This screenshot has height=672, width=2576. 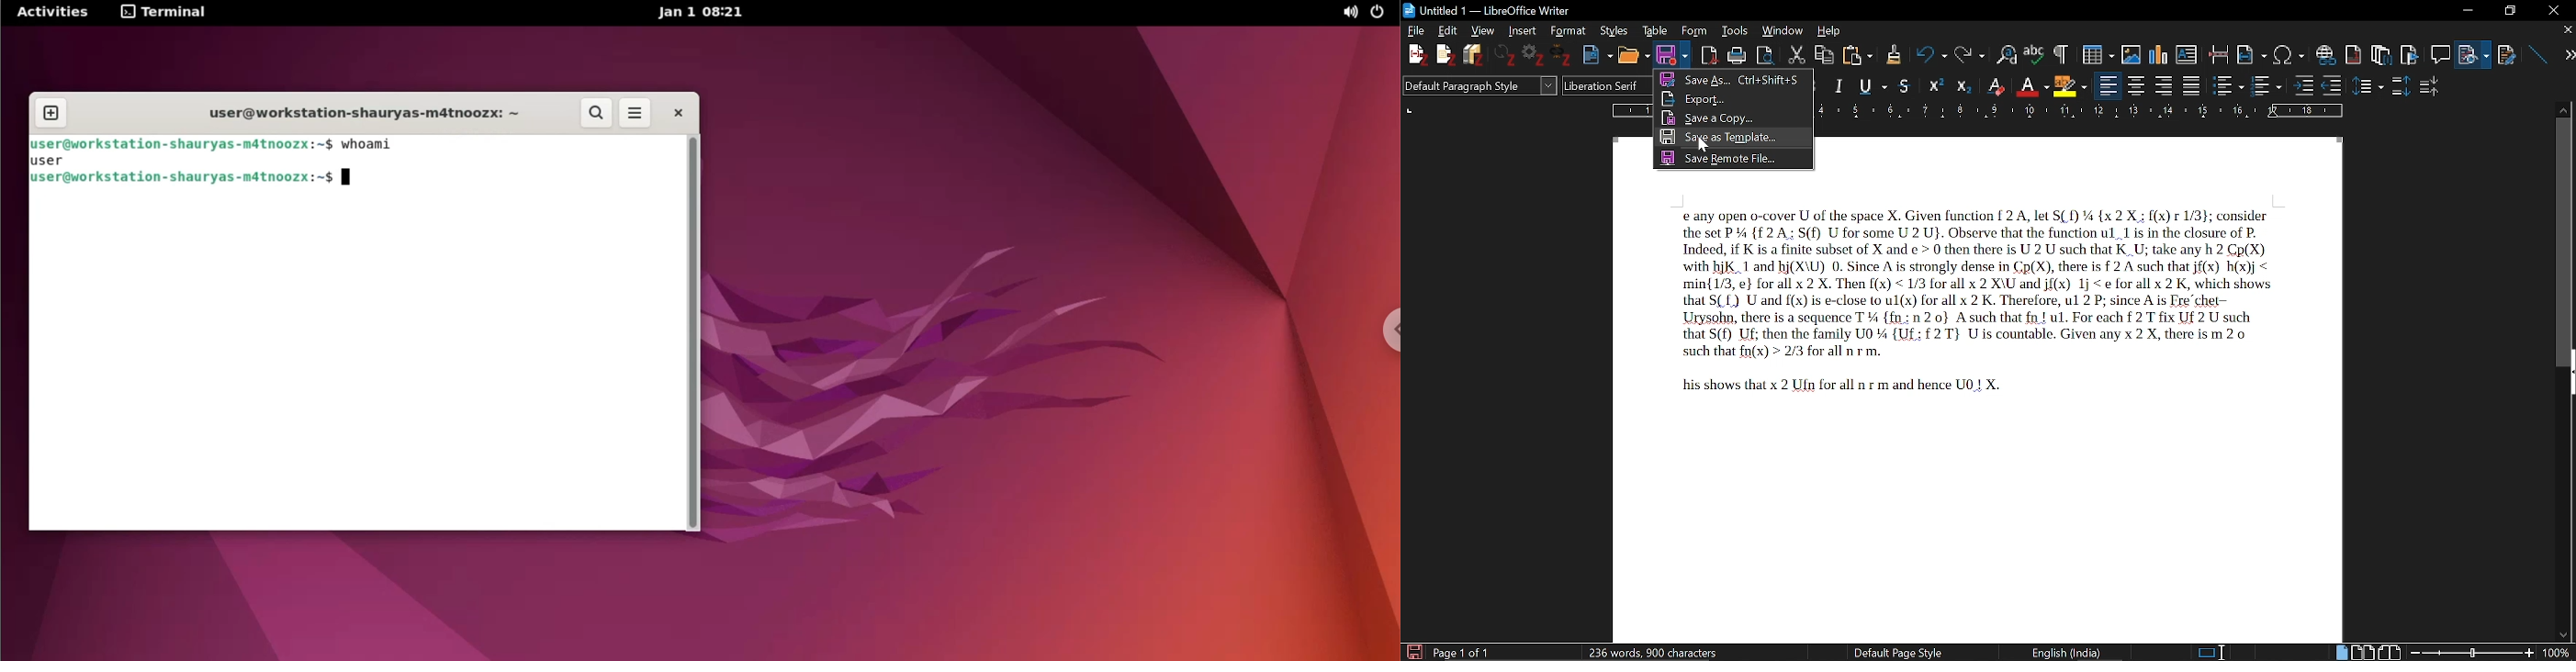 I want to click on change zoom, so click(x=2489, y=652).